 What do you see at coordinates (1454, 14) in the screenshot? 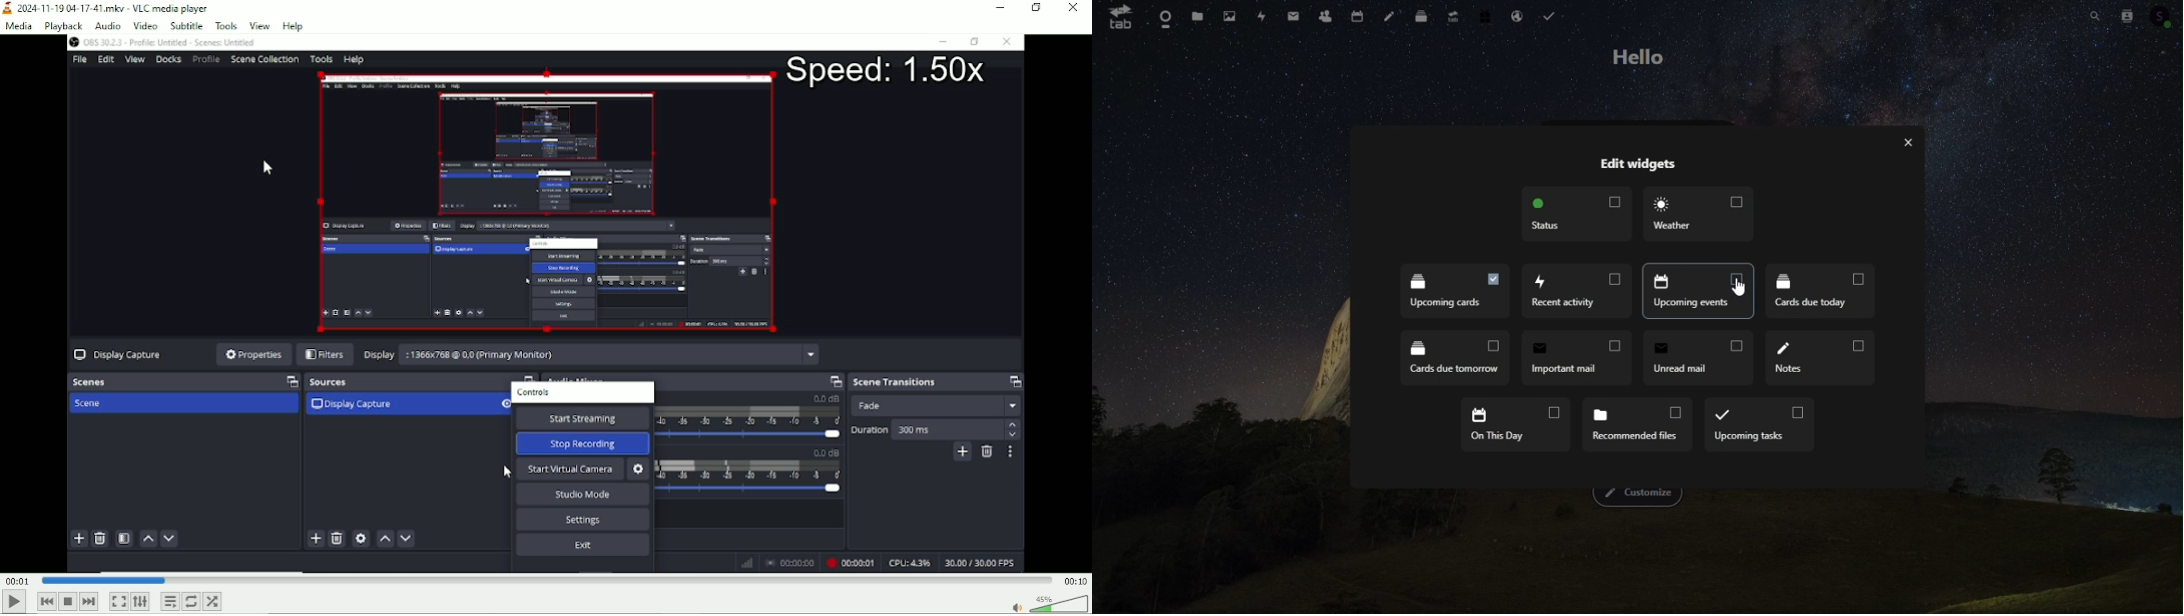
I see `Upgrade` at bounding box center [1454, 14].